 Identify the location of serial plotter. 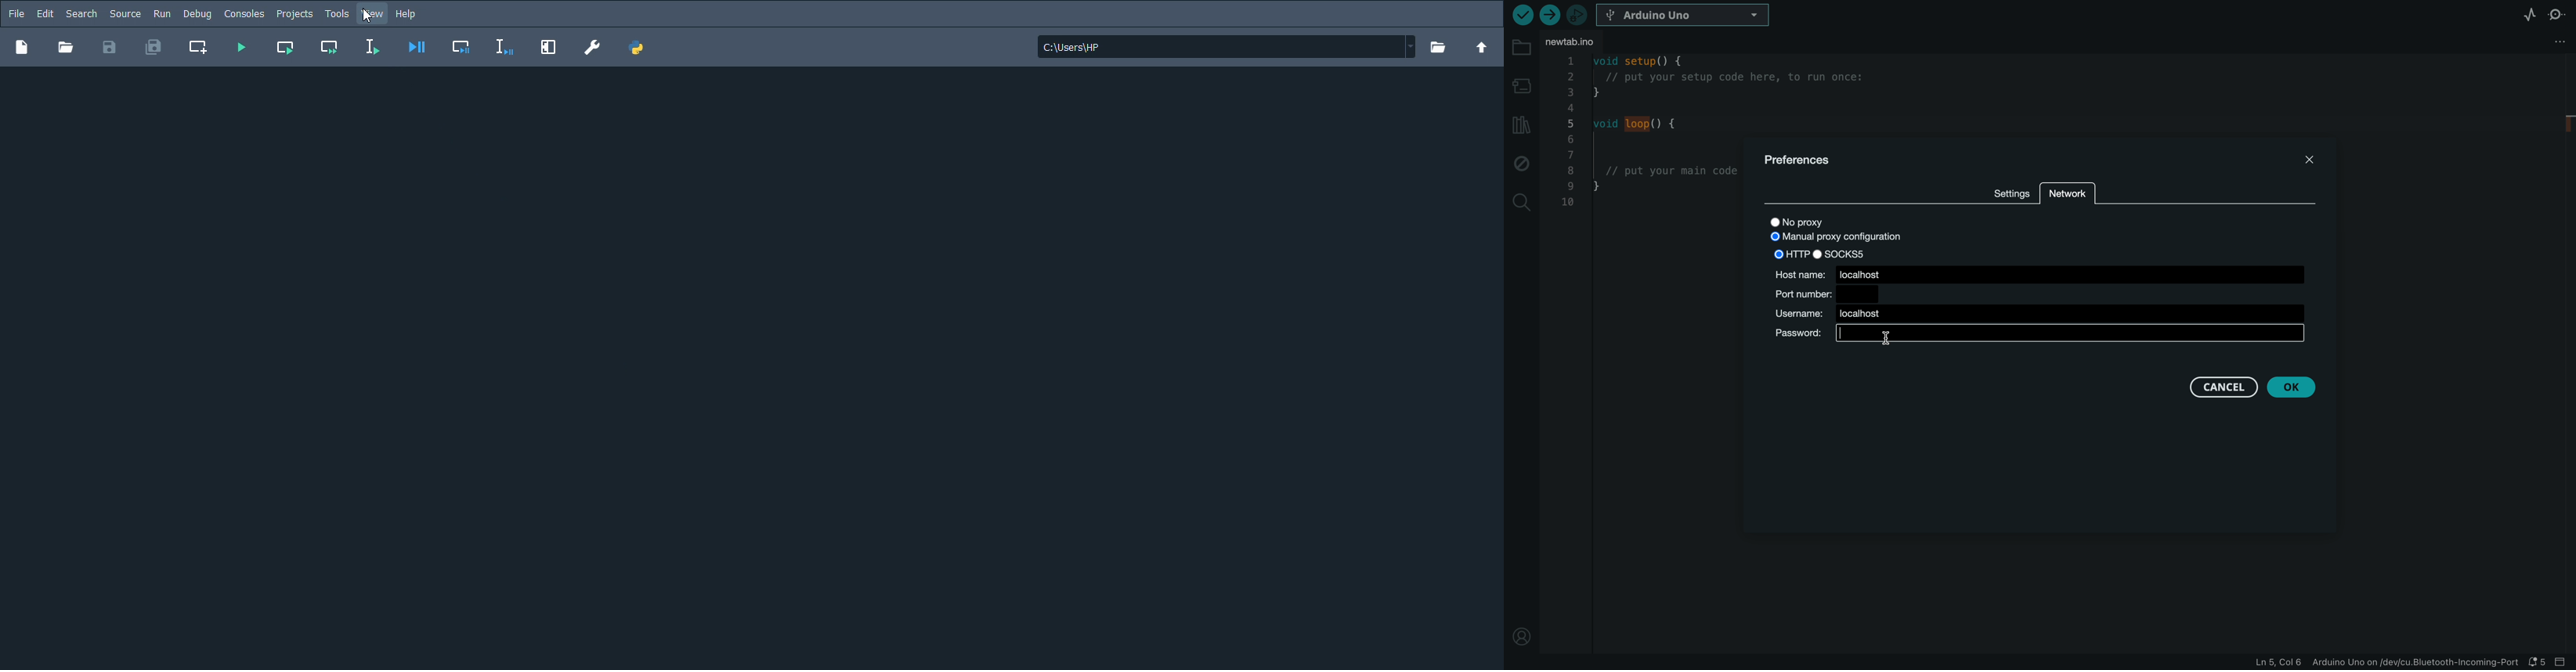
(2528, 14).